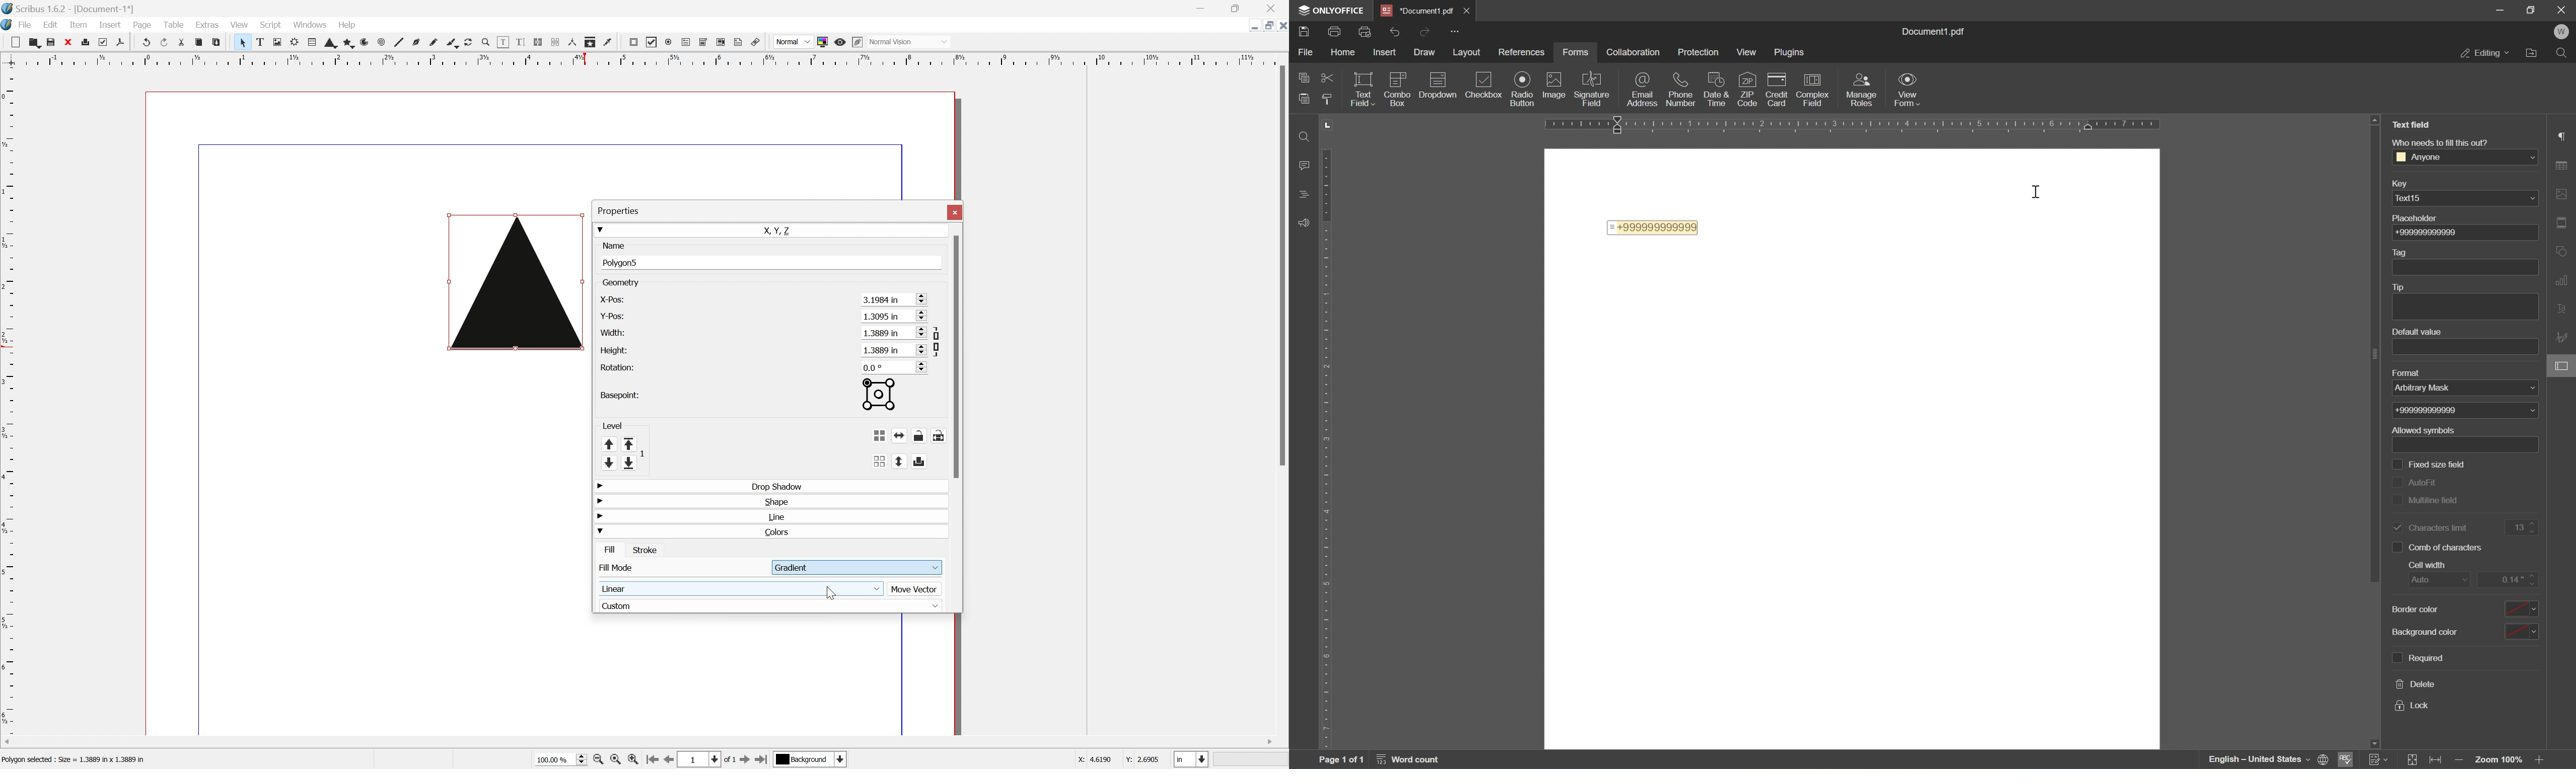  I want to click on Go to previous page, so click(666, 761).